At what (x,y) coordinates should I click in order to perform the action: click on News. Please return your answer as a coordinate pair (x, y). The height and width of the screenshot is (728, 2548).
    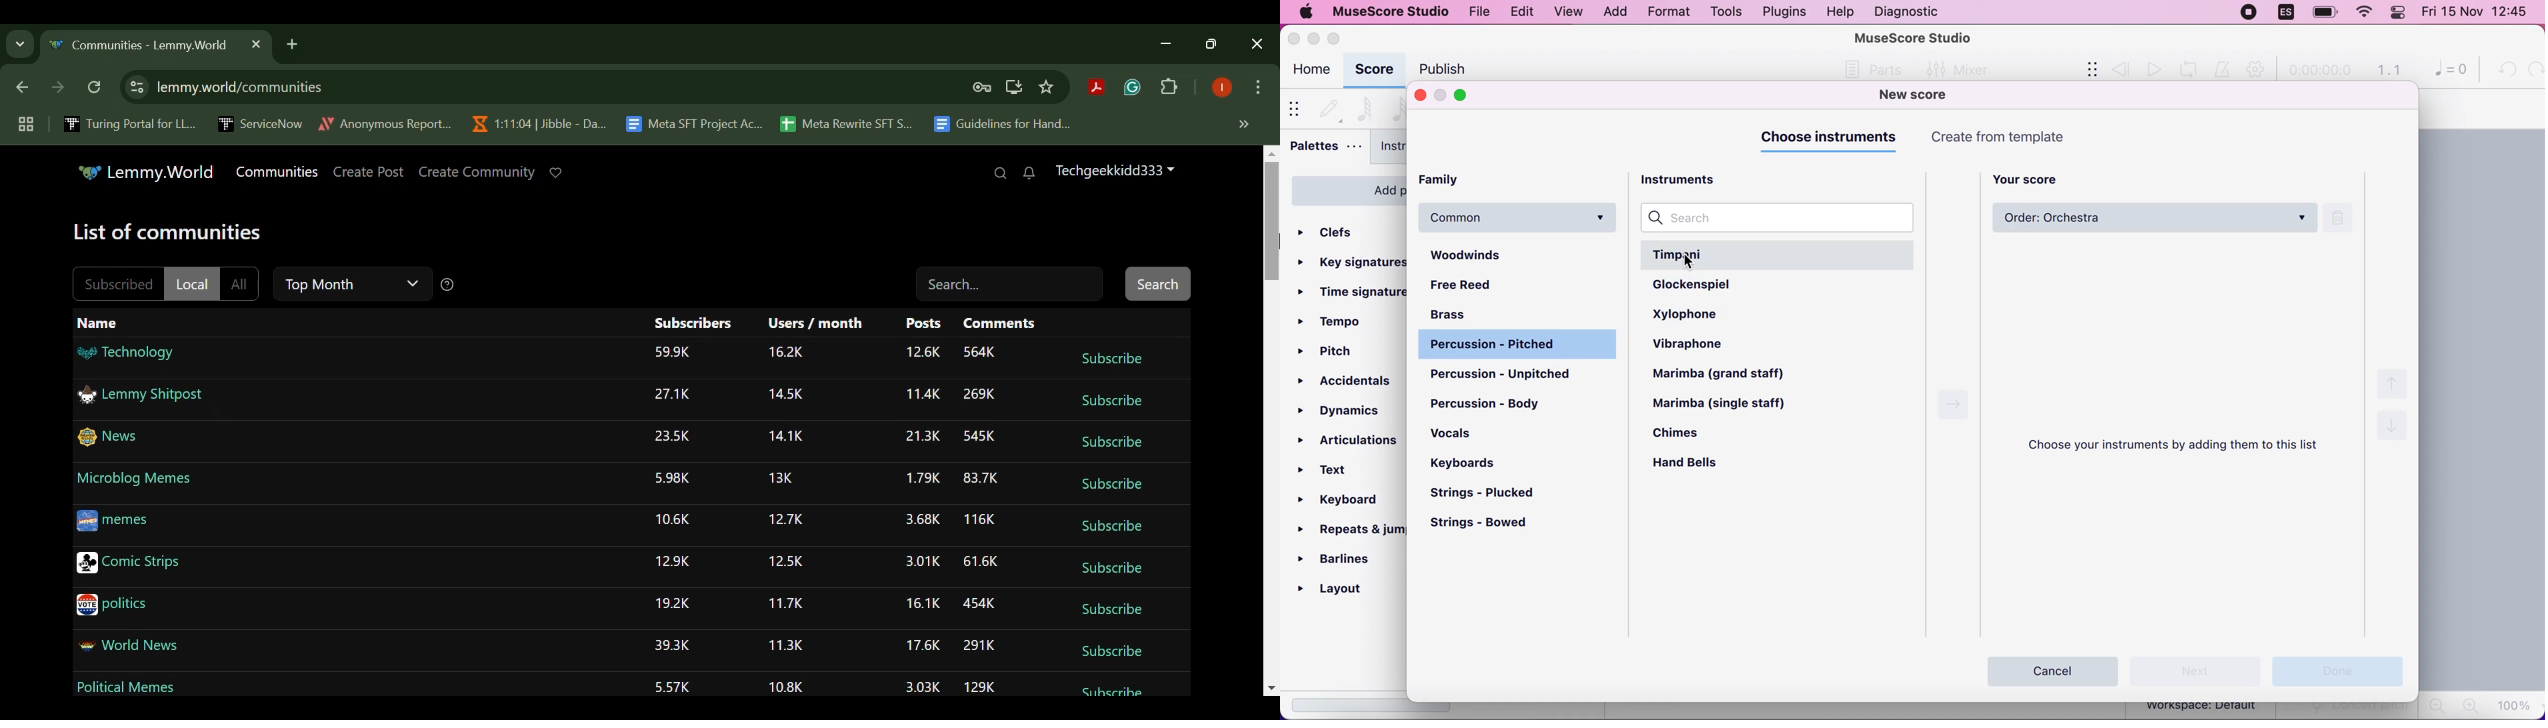
    Looking at the image, I should click on (109, 438).